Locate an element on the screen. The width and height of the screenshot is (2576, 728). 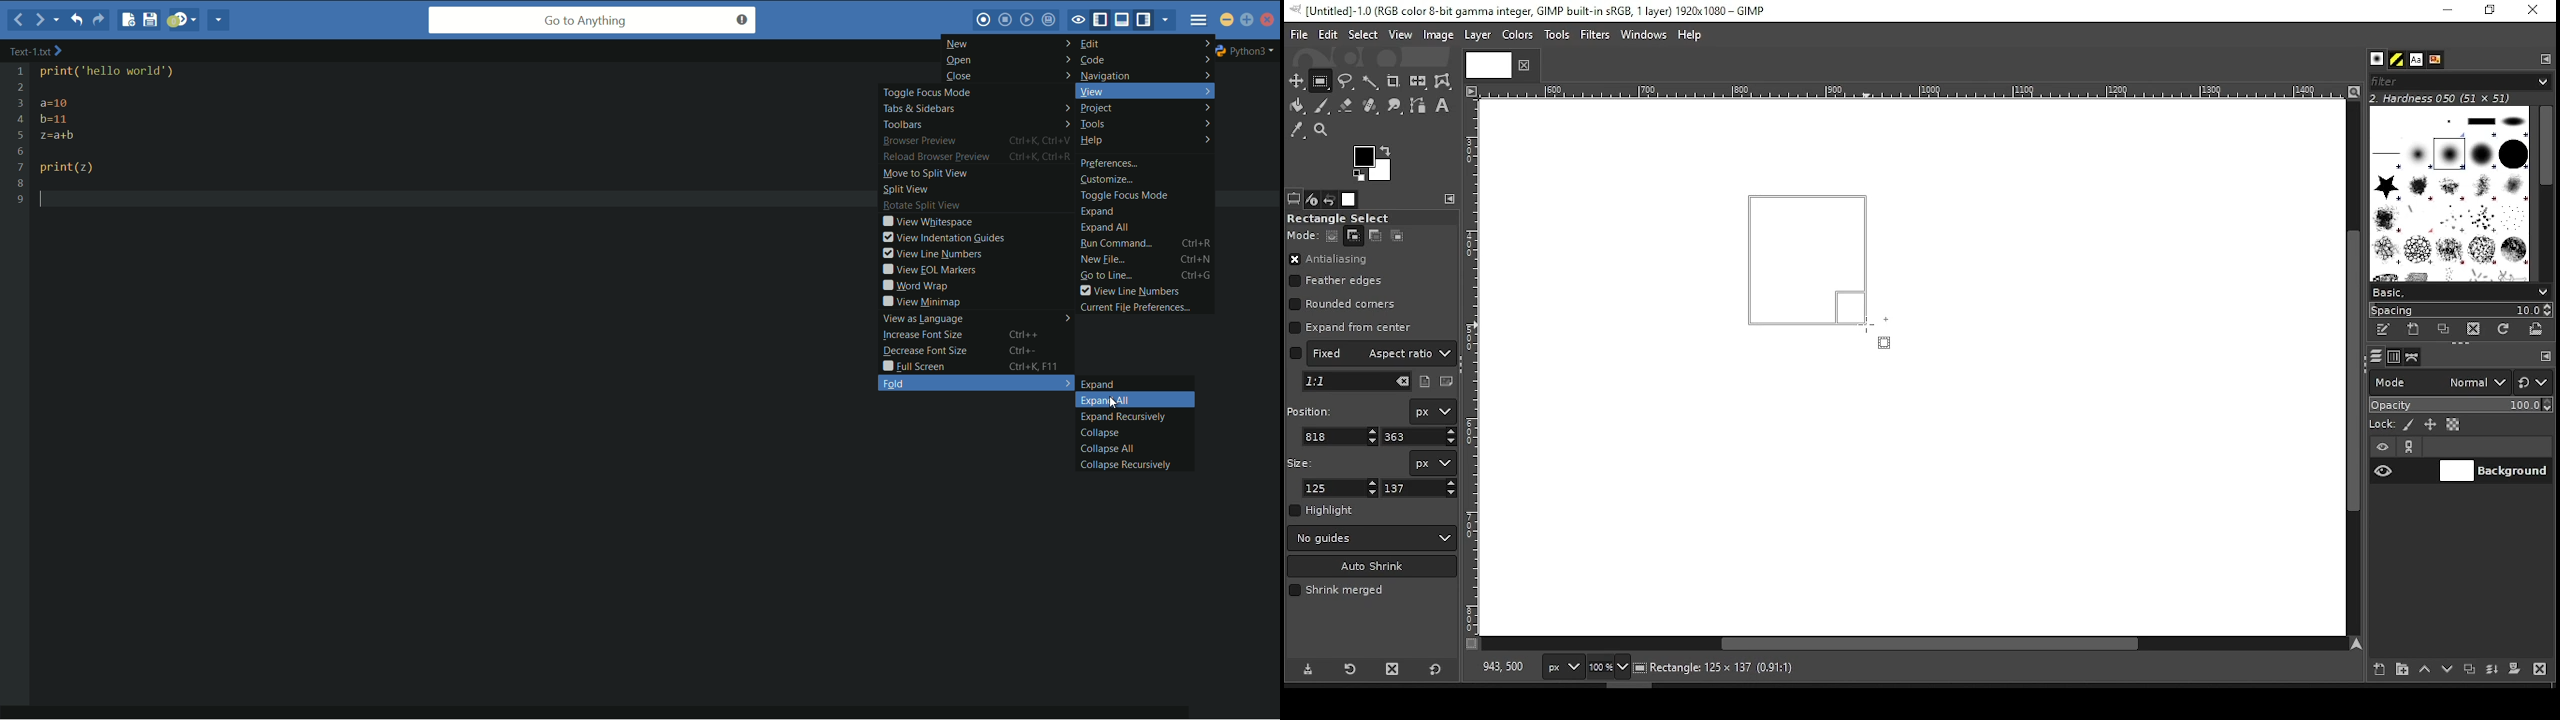
file is located at coordinates (1299, 35).